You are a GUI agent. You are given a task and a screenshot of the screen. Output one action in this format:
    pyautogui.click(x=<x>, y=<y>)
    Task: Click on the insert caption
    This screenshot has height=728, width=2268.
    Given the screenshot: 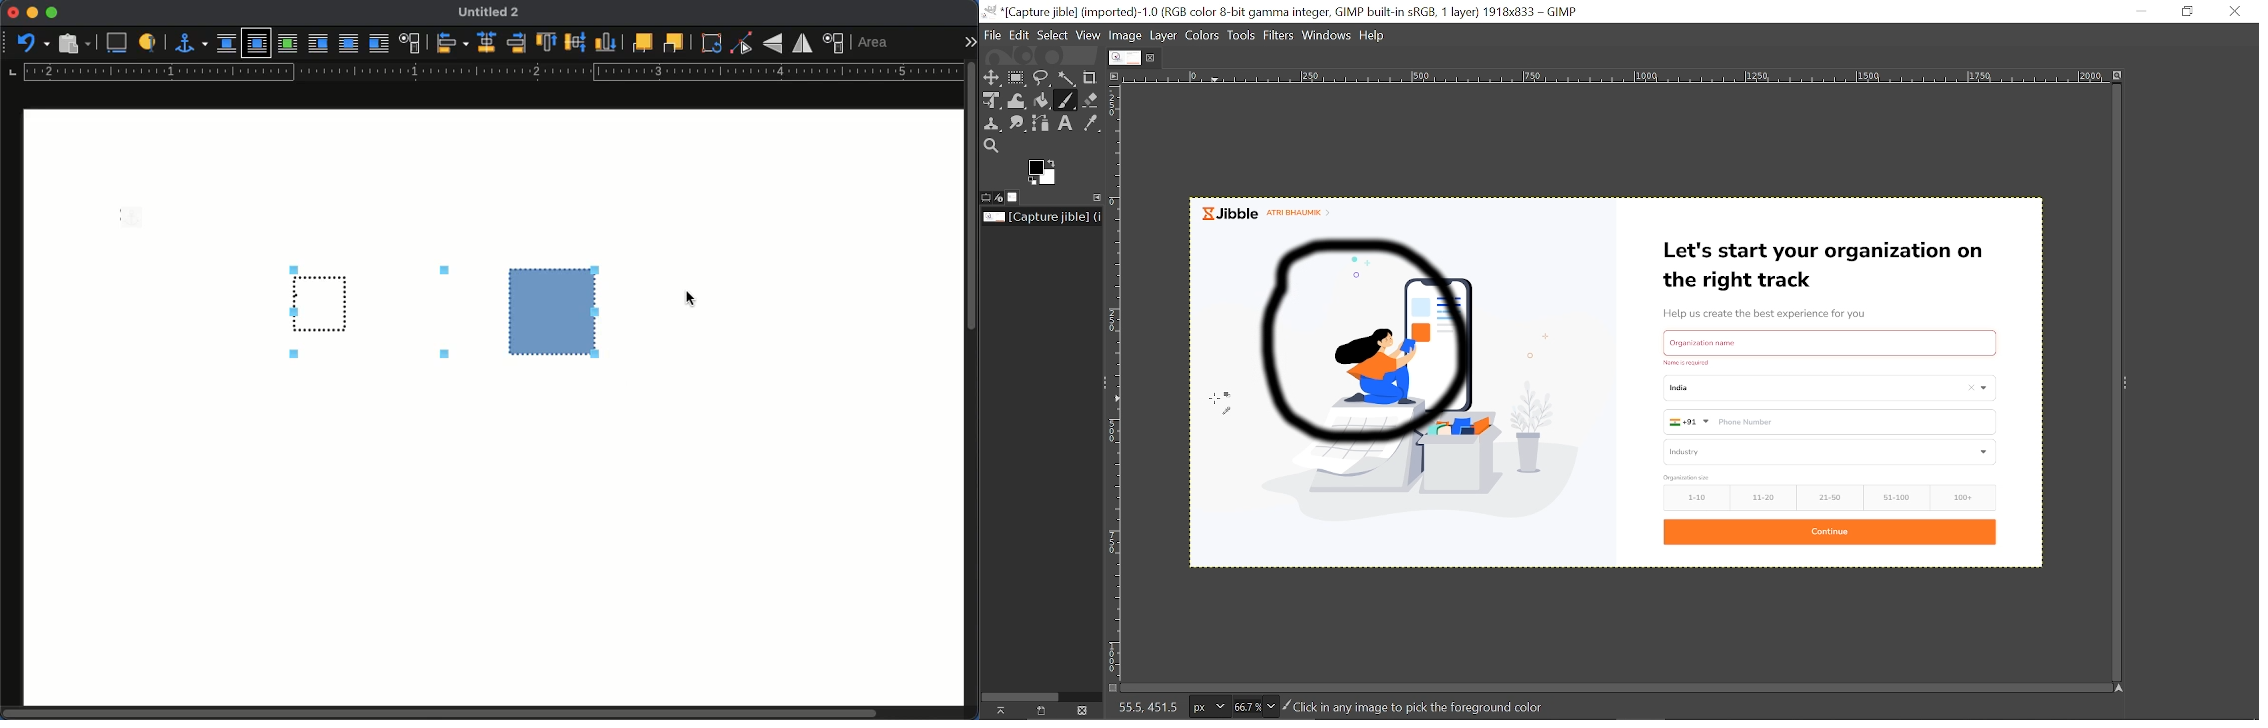 What is the action you would take?
    pyautogui.click(x=117, y=43)
    